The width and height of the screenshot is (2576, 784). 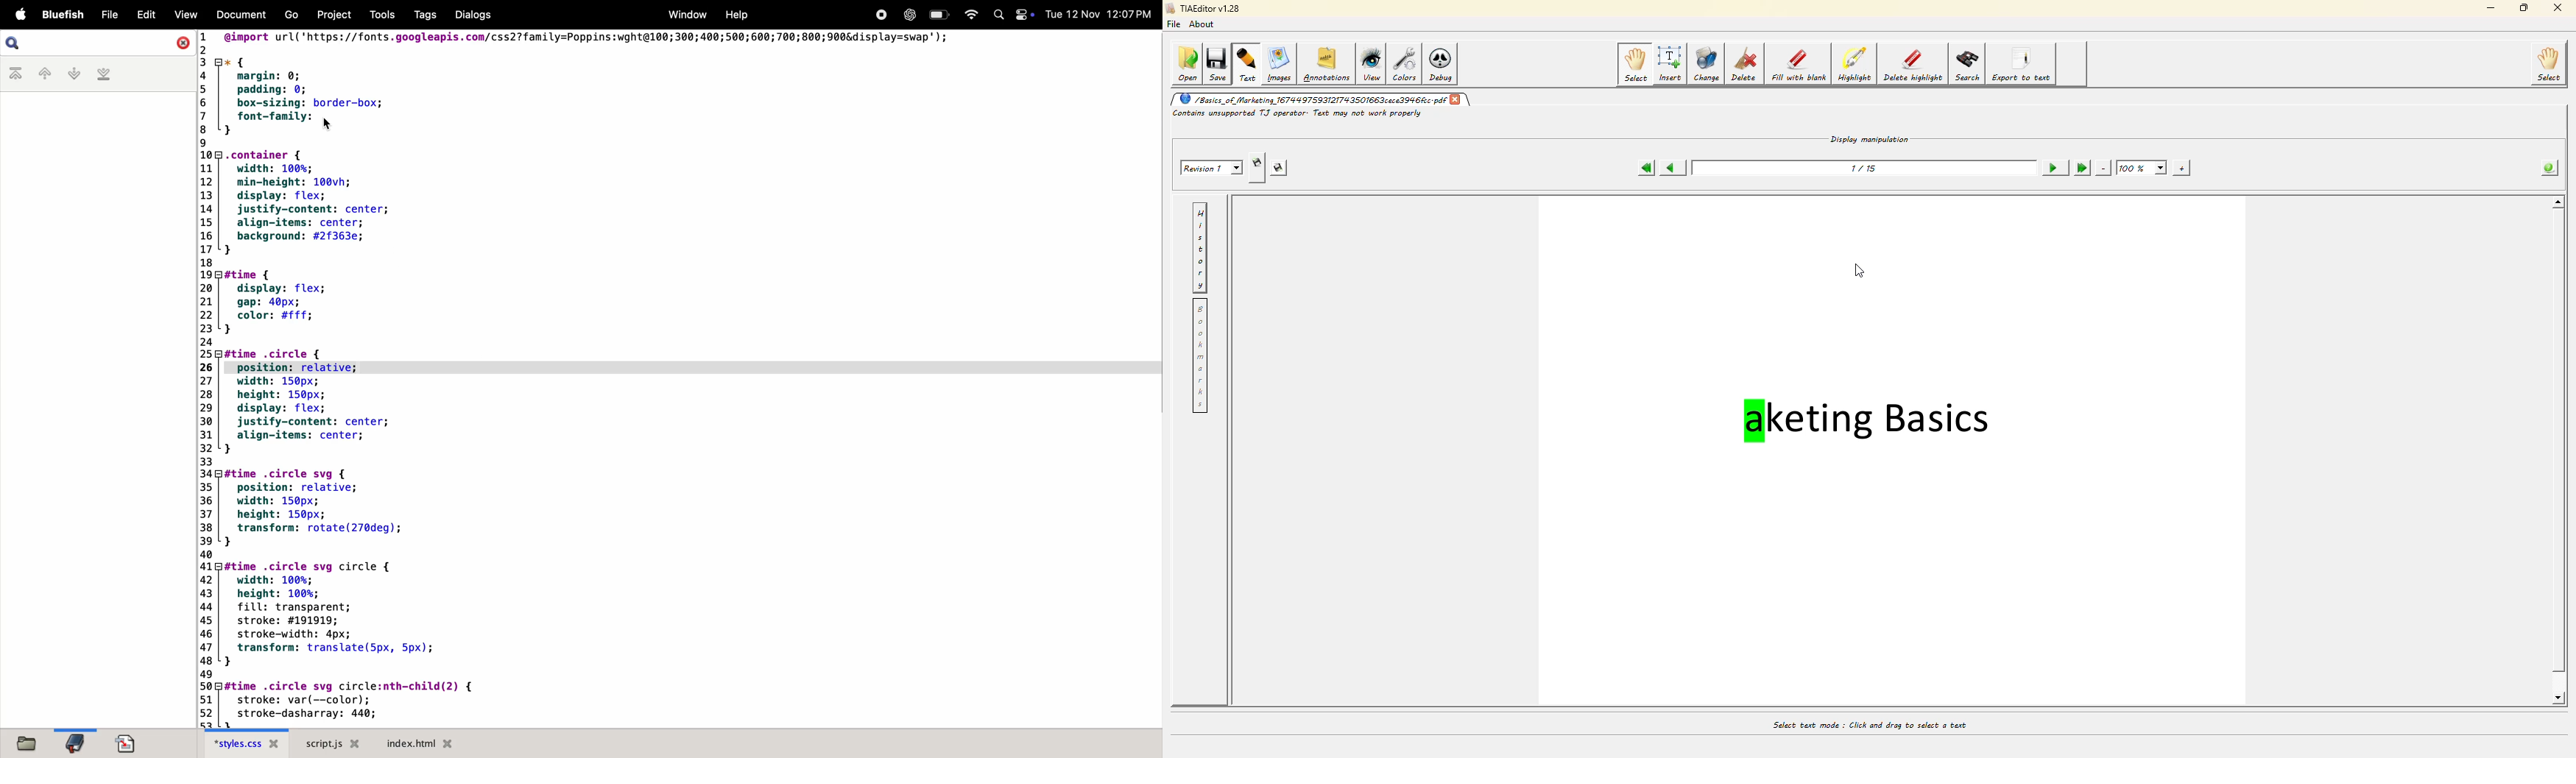 What do you see at coordinates (969, 13) in the screenshot?
I see `wifi` at bounding box center [969, 13].